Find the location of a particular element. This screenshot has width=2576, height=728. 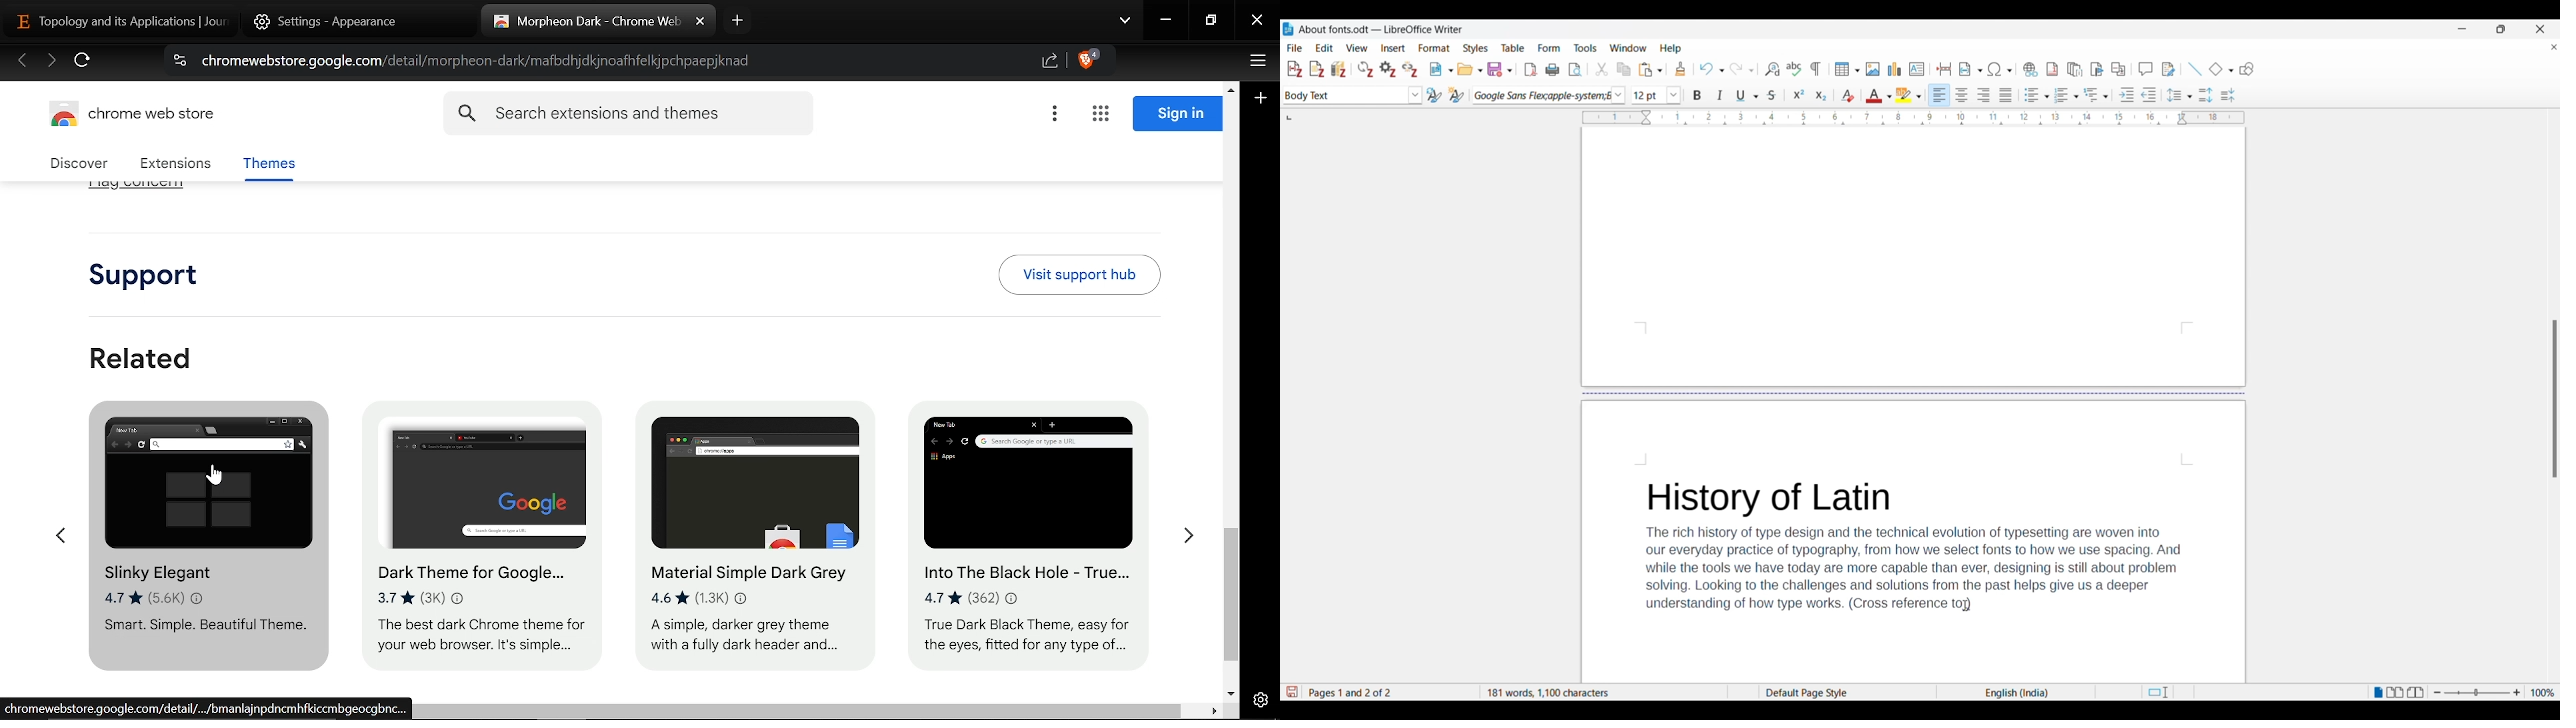

Current font is located at coordinates (1540, 95).